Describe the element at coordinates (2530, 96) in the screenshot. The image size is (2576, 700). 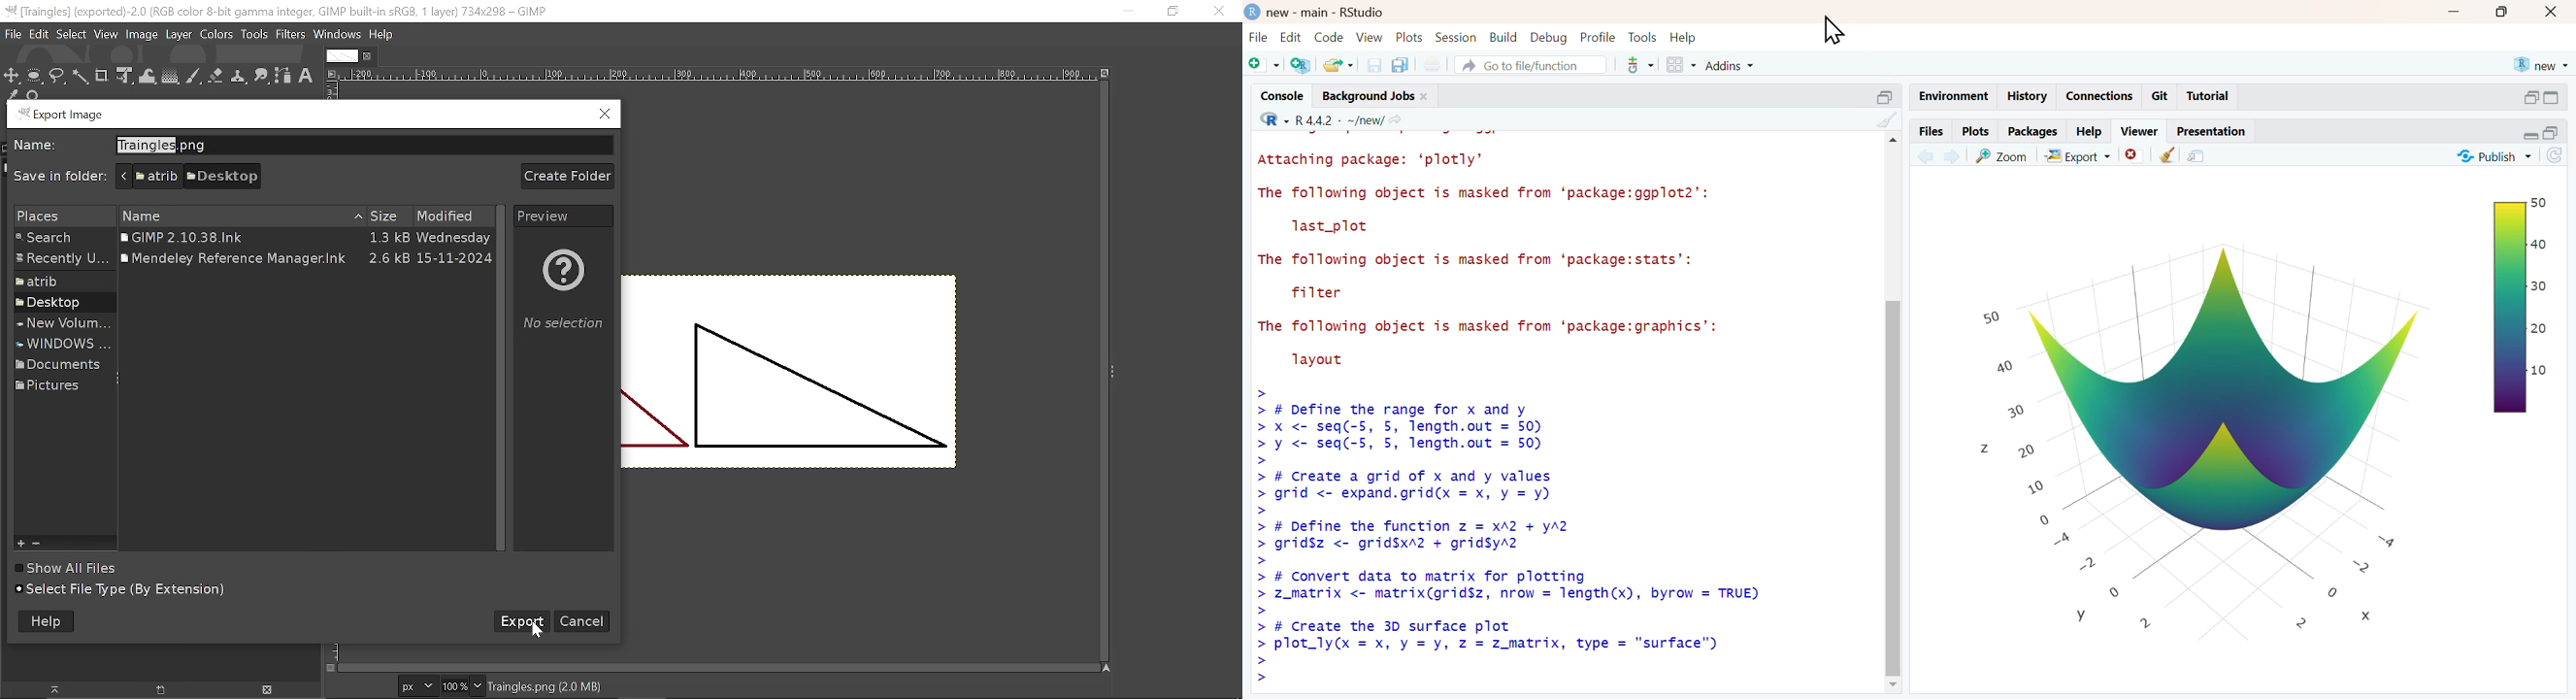
I see `minimize` at that location.